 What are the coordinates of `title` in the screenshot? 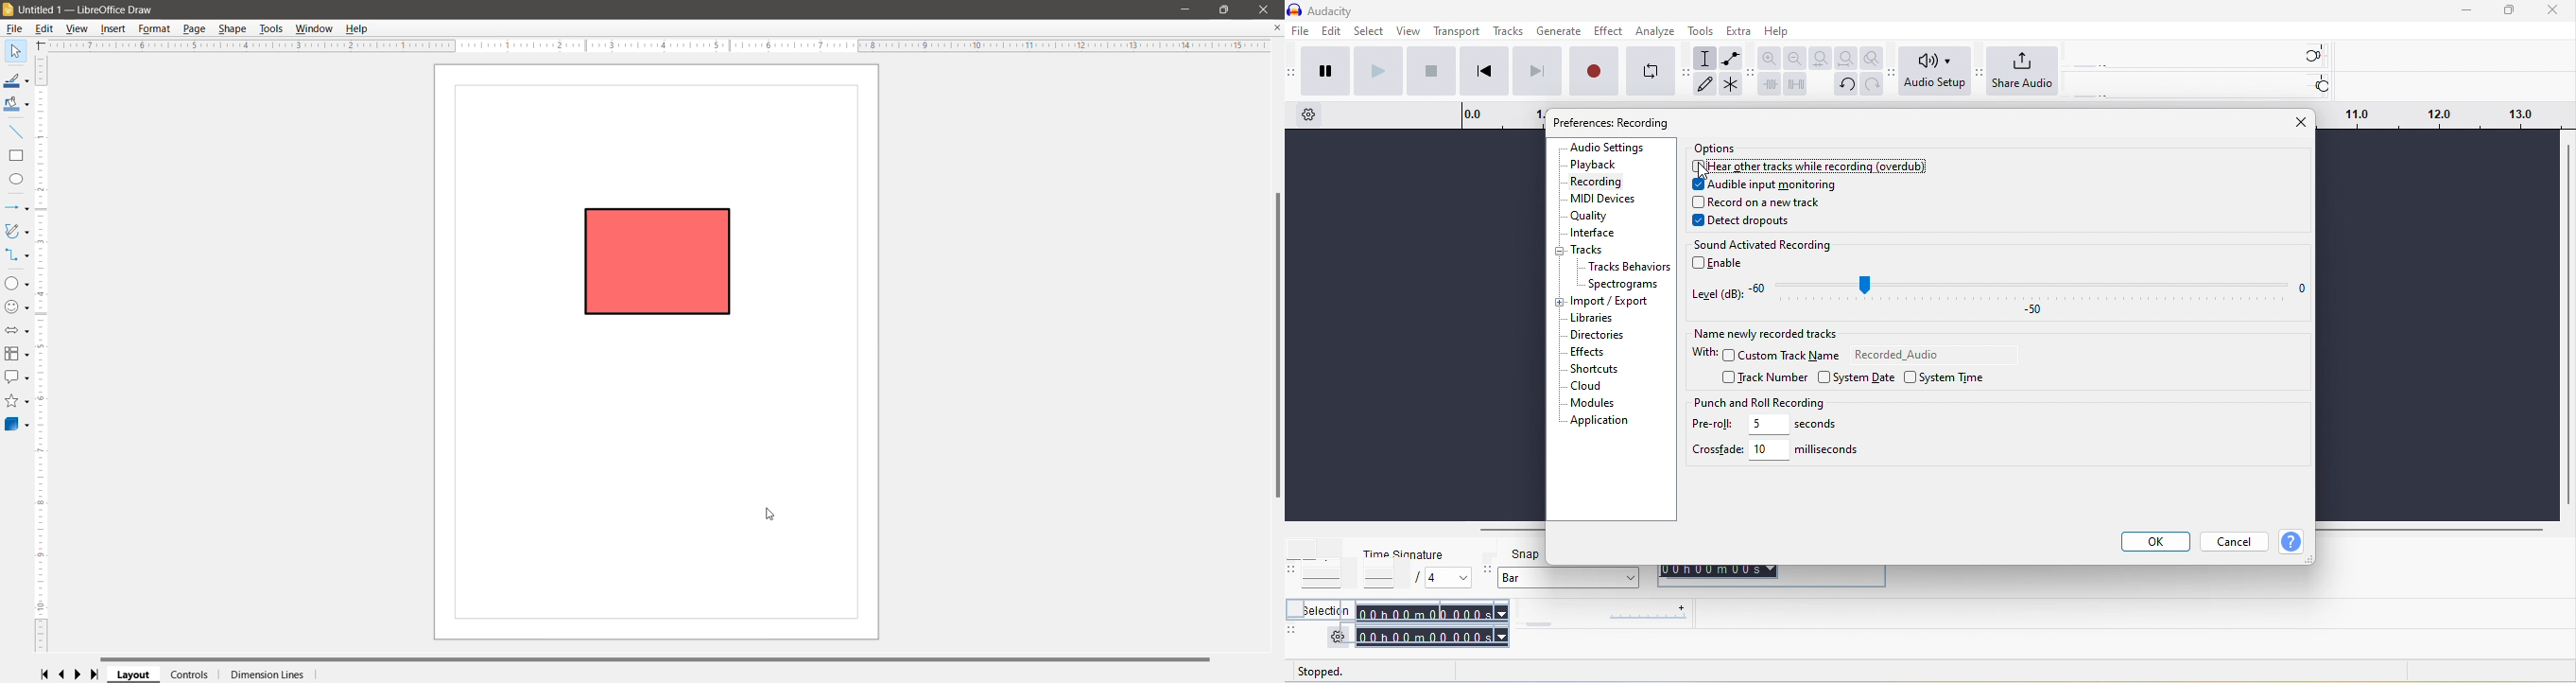 It's located at (1339, 10).